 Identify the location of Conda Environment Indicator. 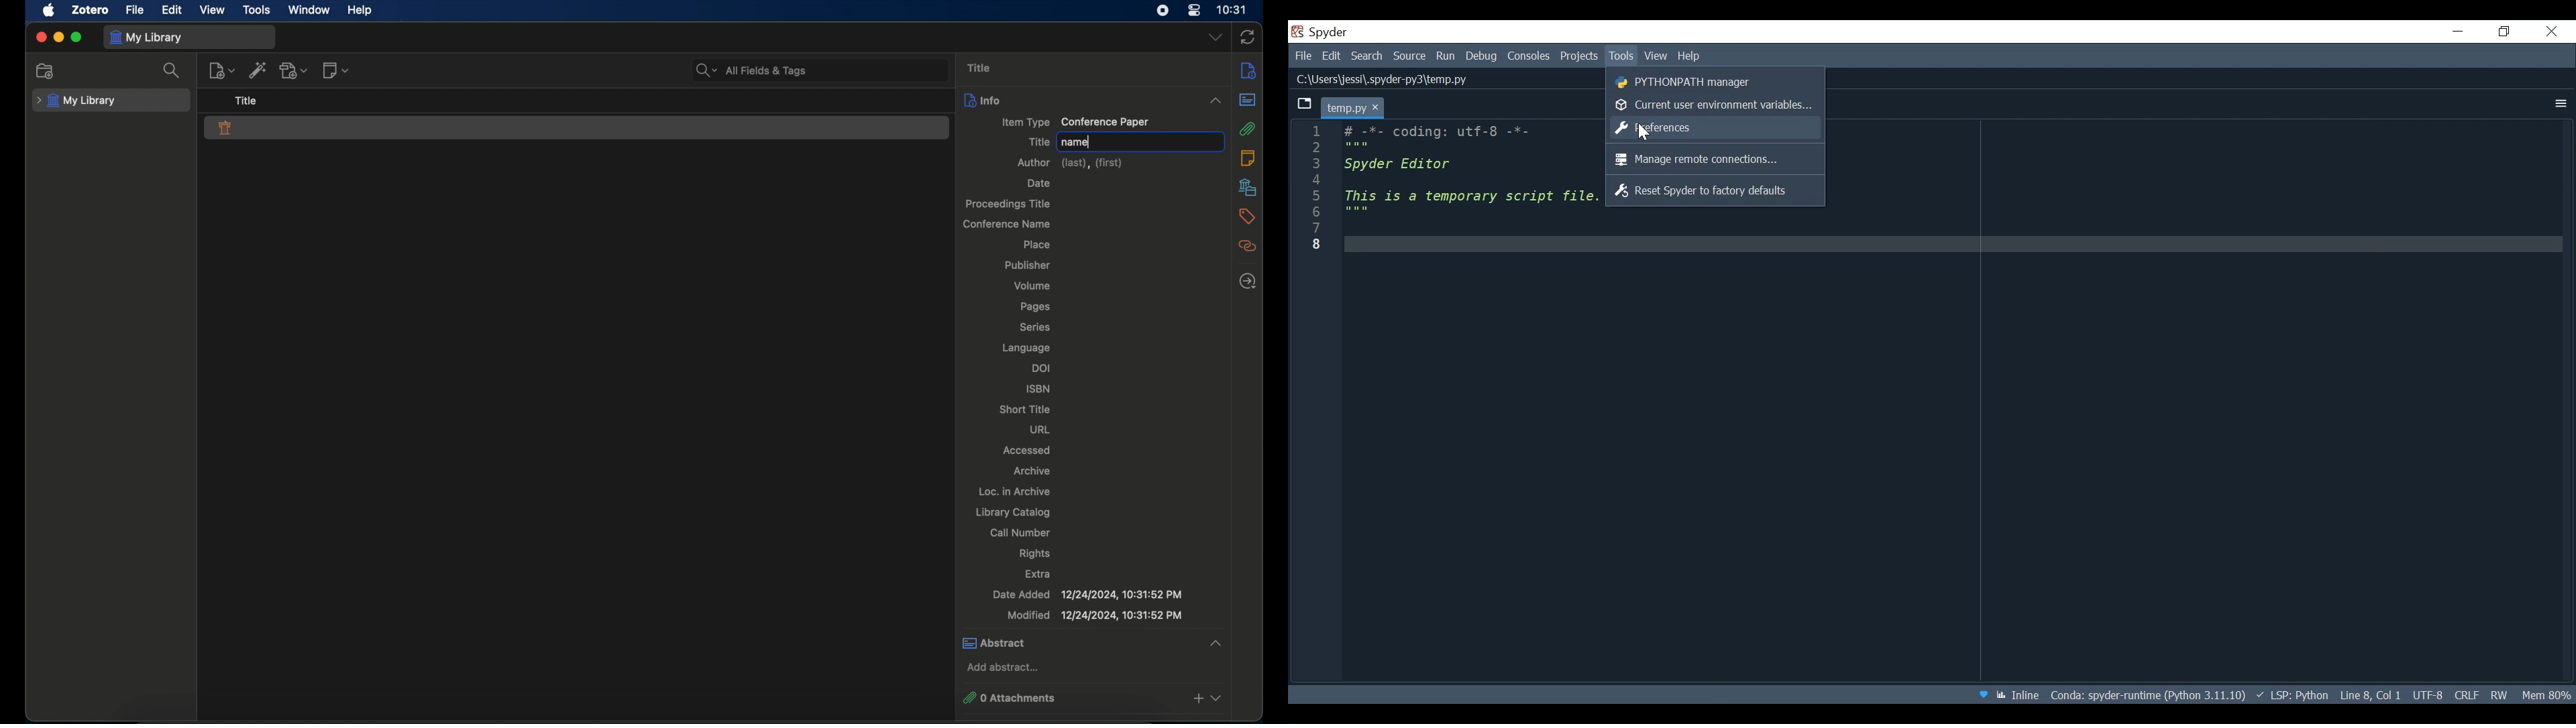
(2146, 695).